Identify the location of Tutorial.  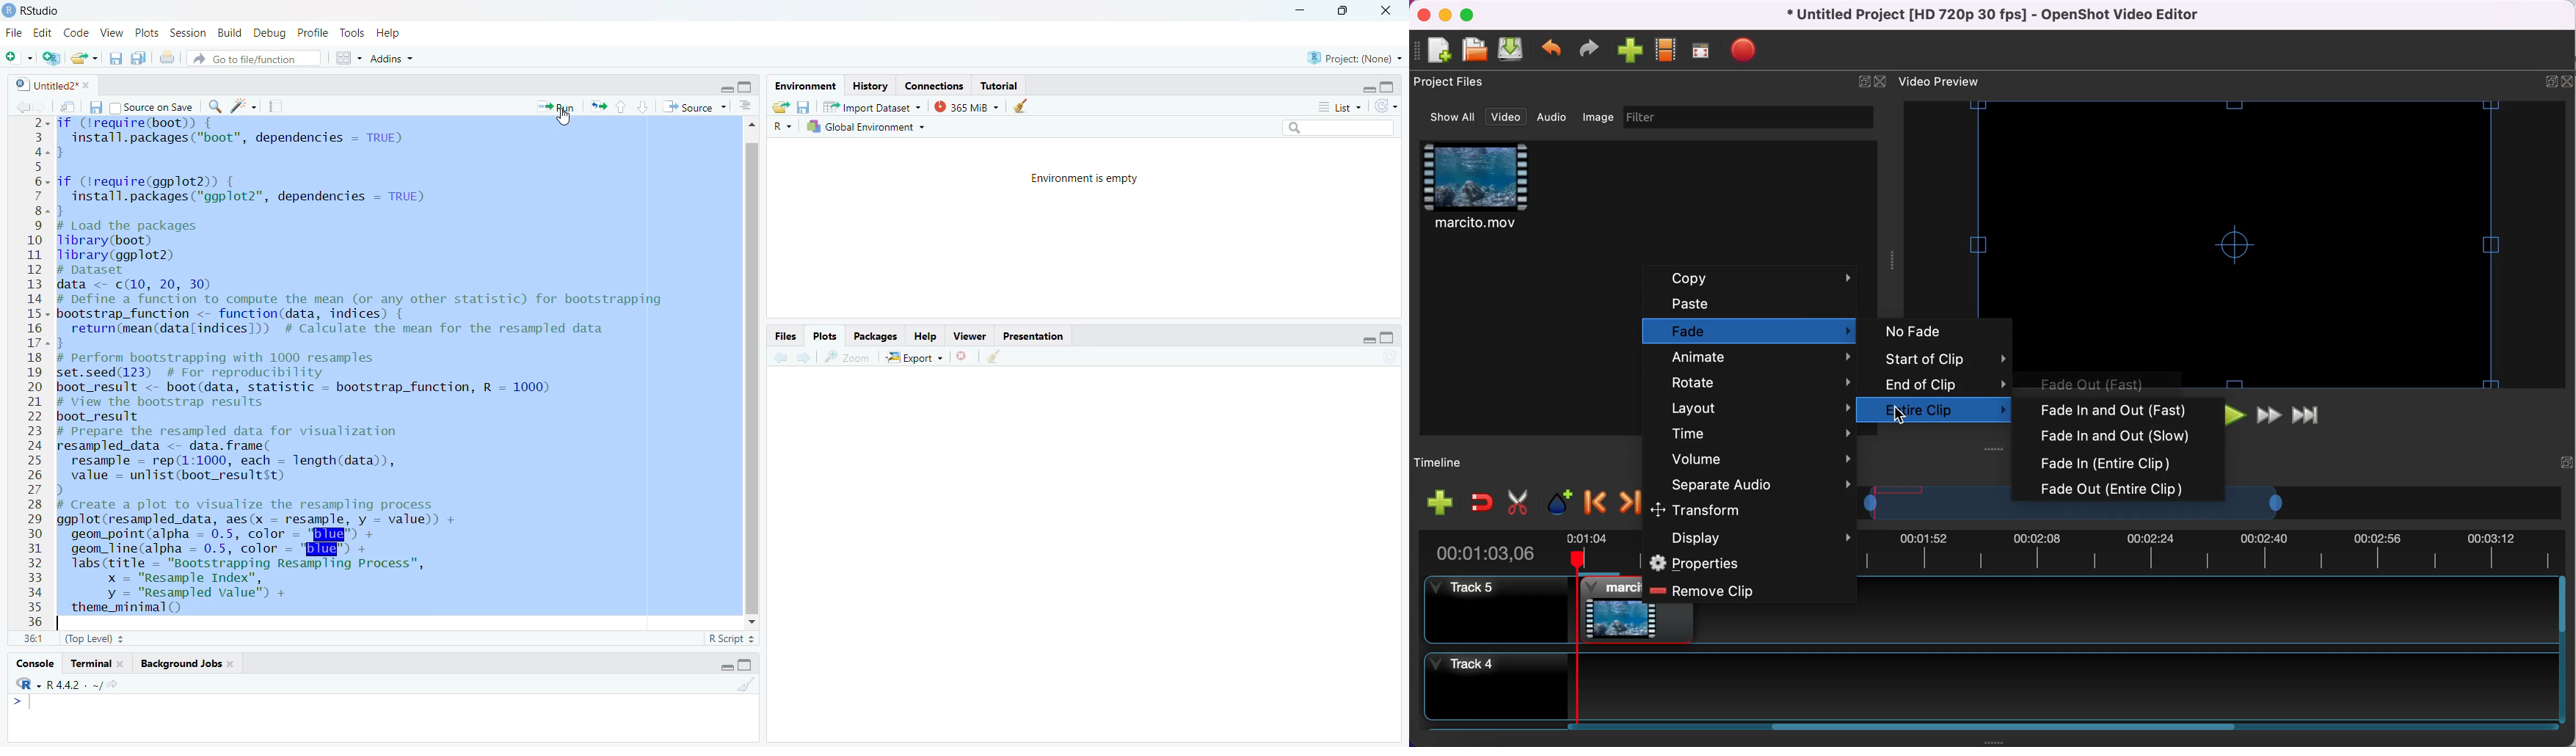
(1003, 87).